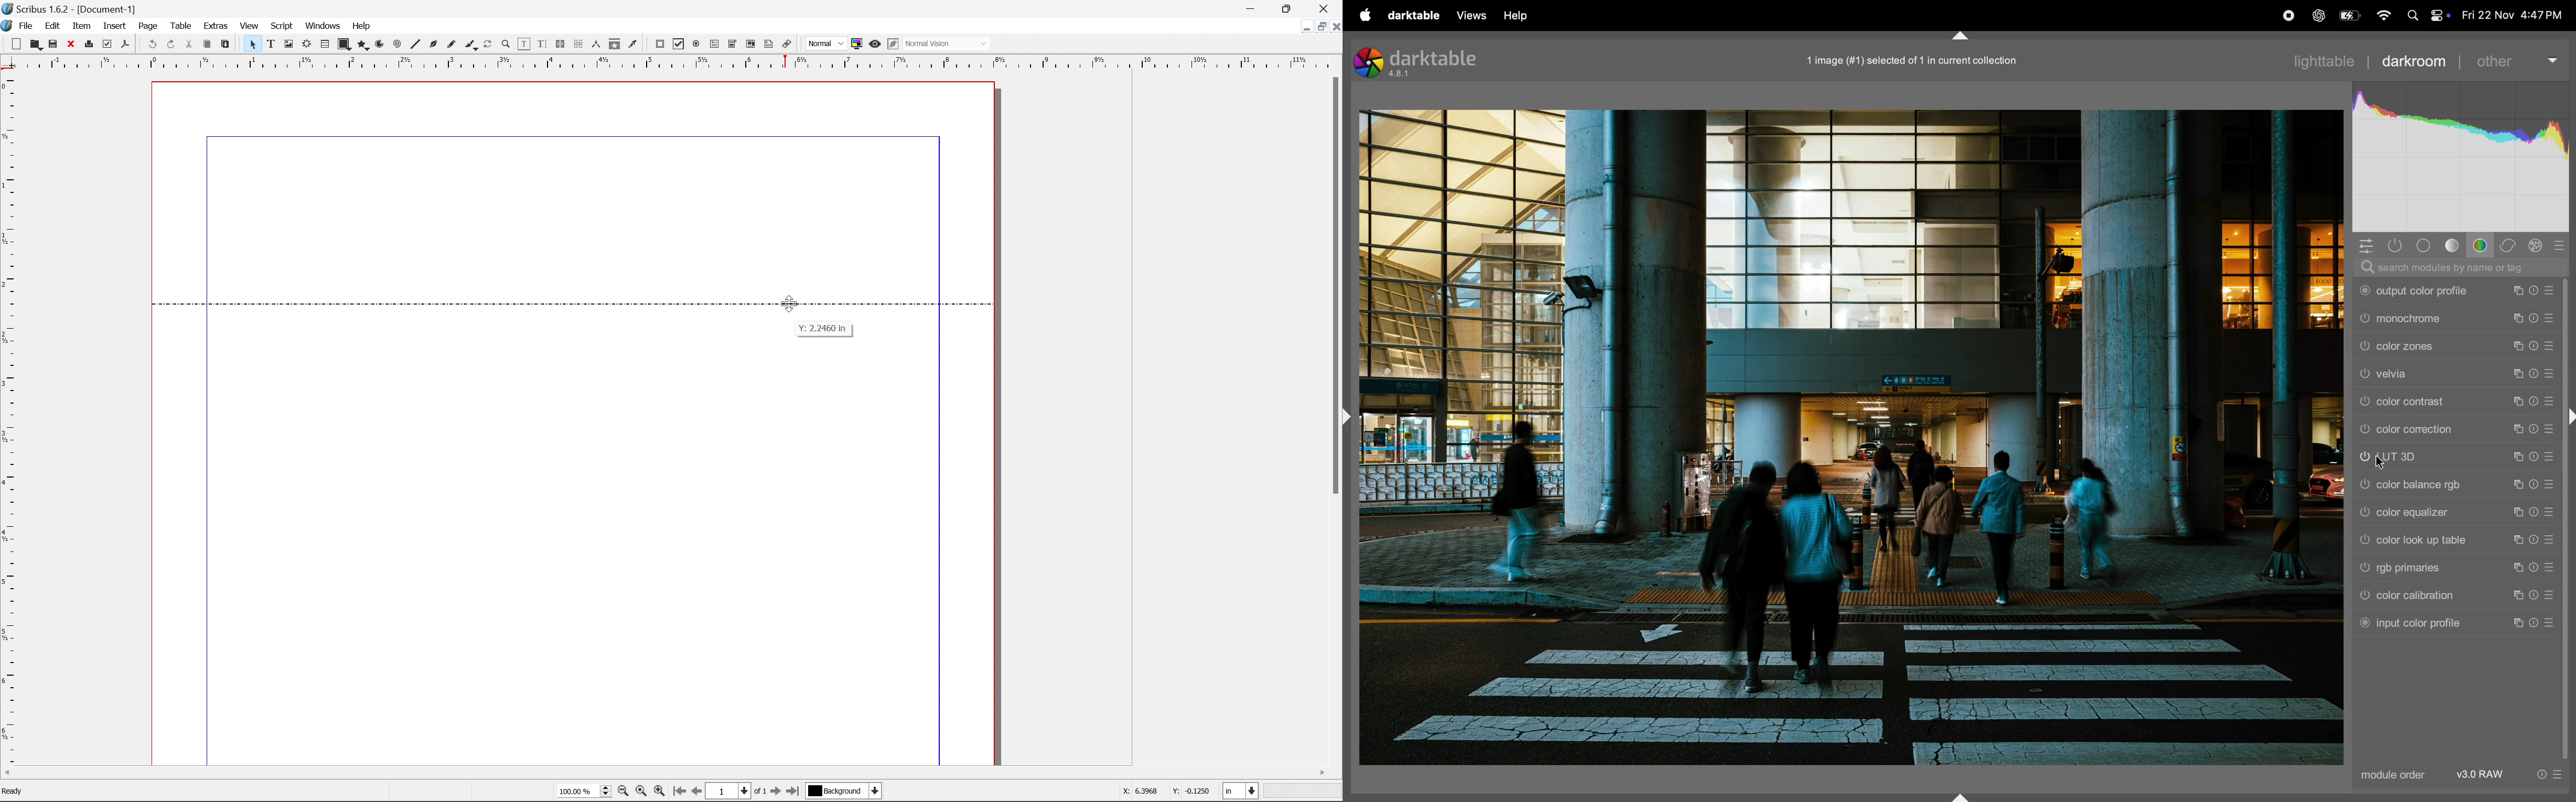 The width and height of the screenshot is (2576, 812). What do you see at coordinates (2534, 346) in the screenshot?
I see `reset` at bounding box center [2534, 346].